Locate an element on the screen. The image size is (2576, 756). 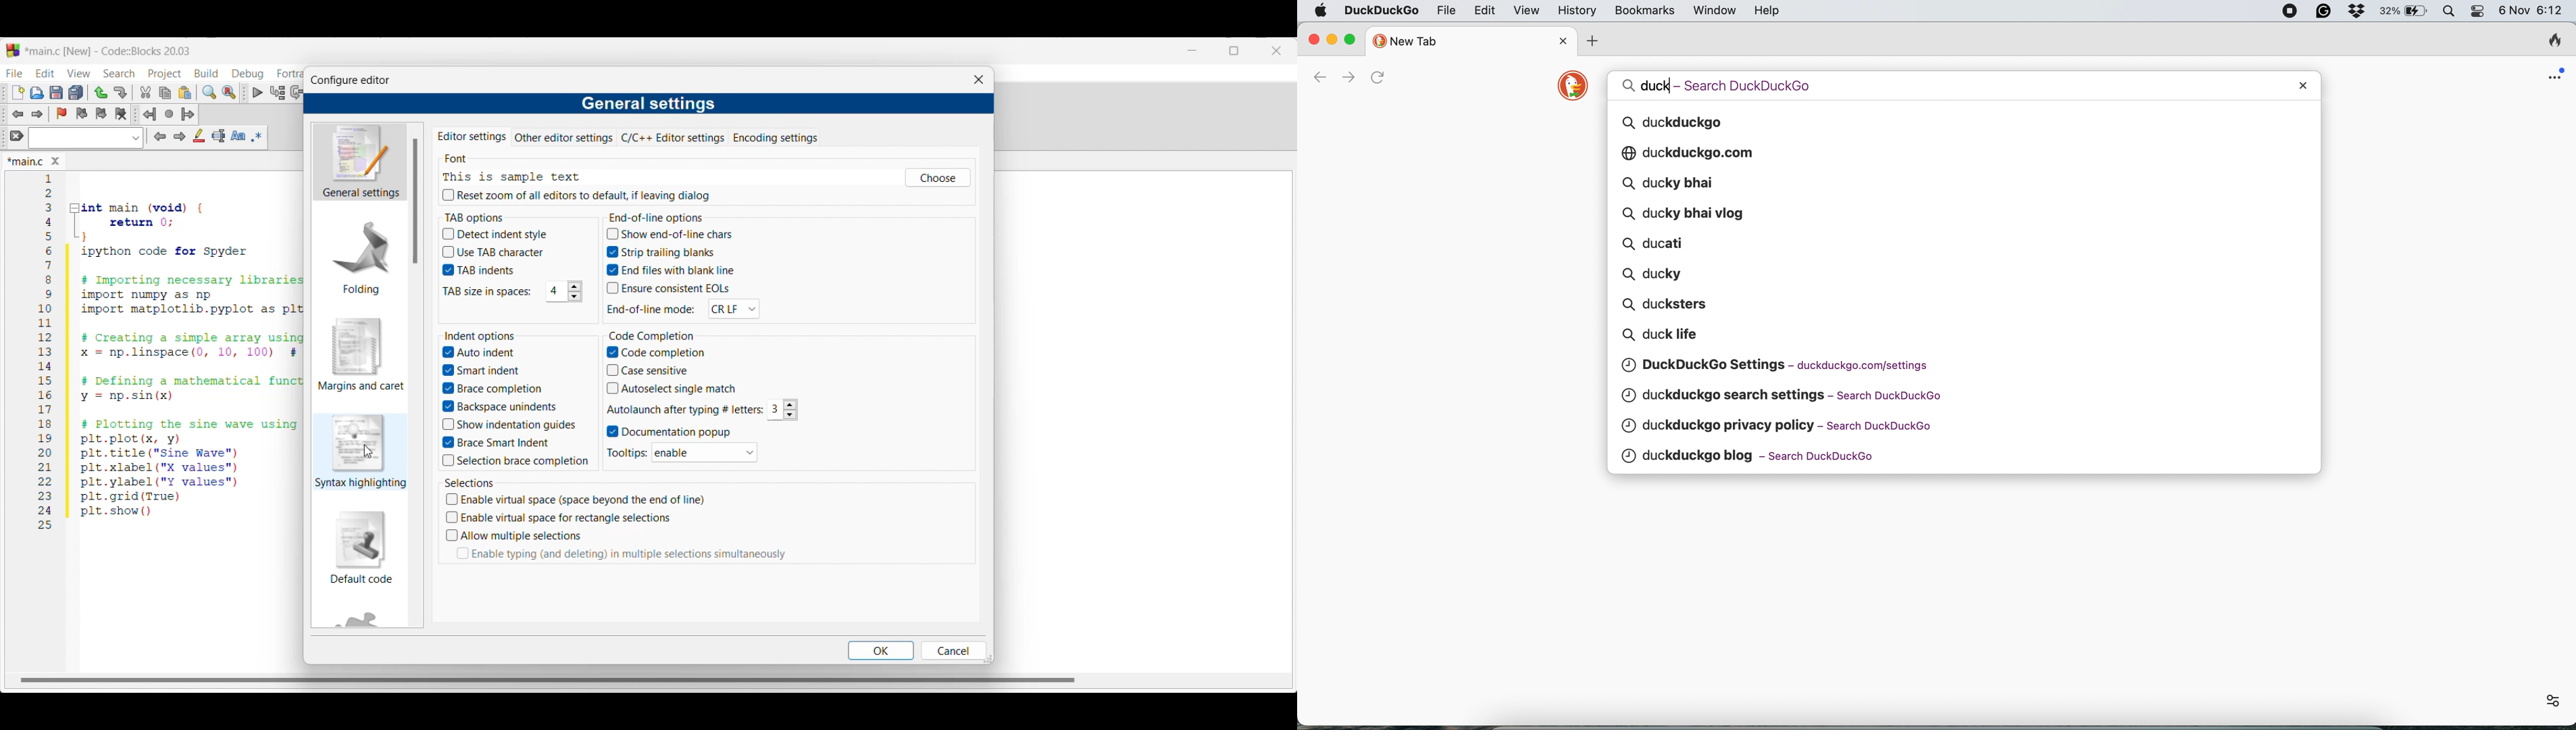
OK is located at coordinates (882, 650).